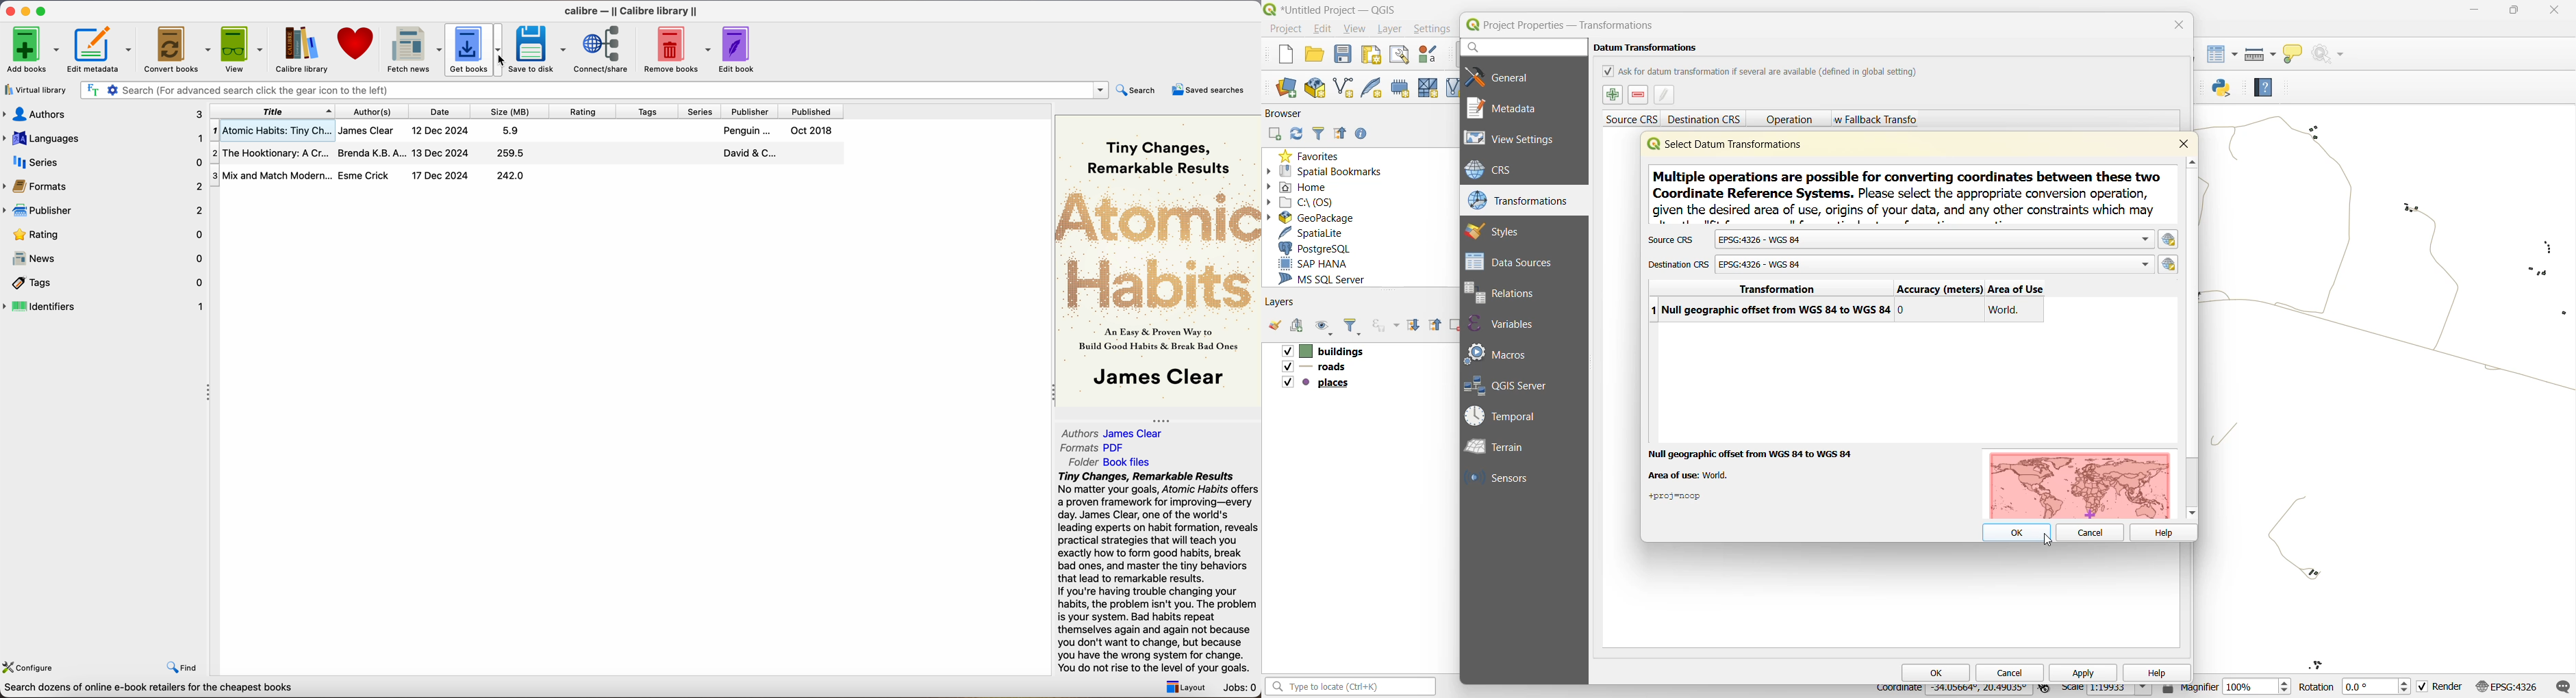 This screenshot has width=2576, height=700. What do you see at coordinates (1400, 88) in the screenshot?
I see `temporary scratch layer` at bounding box center [1400, 88].